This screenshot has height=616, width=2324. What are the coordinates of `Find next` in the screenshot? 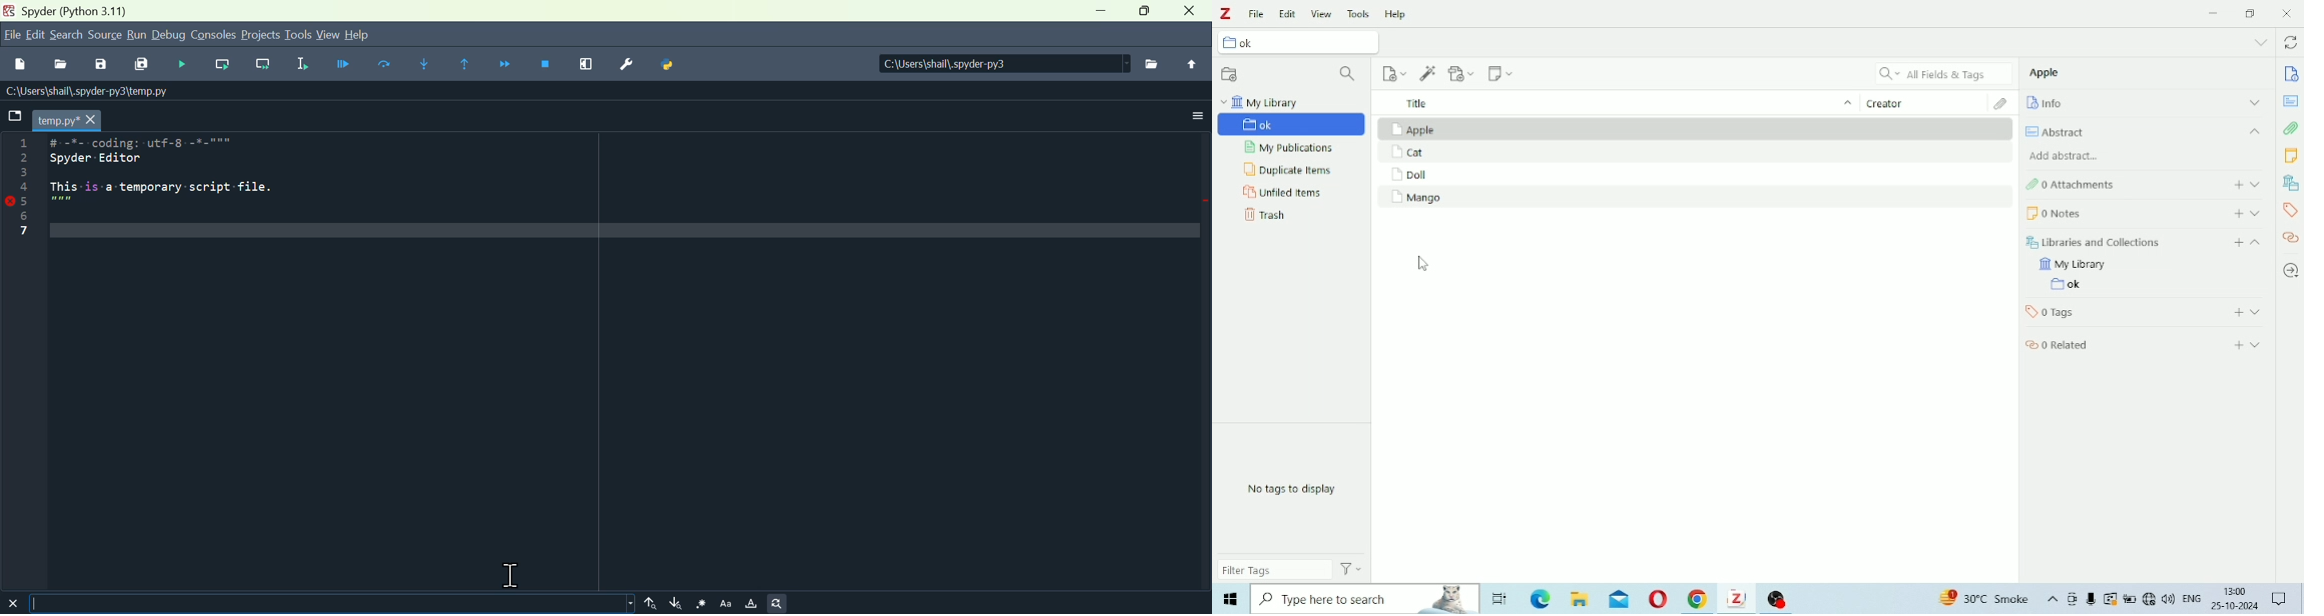 It's located at (675, 603).